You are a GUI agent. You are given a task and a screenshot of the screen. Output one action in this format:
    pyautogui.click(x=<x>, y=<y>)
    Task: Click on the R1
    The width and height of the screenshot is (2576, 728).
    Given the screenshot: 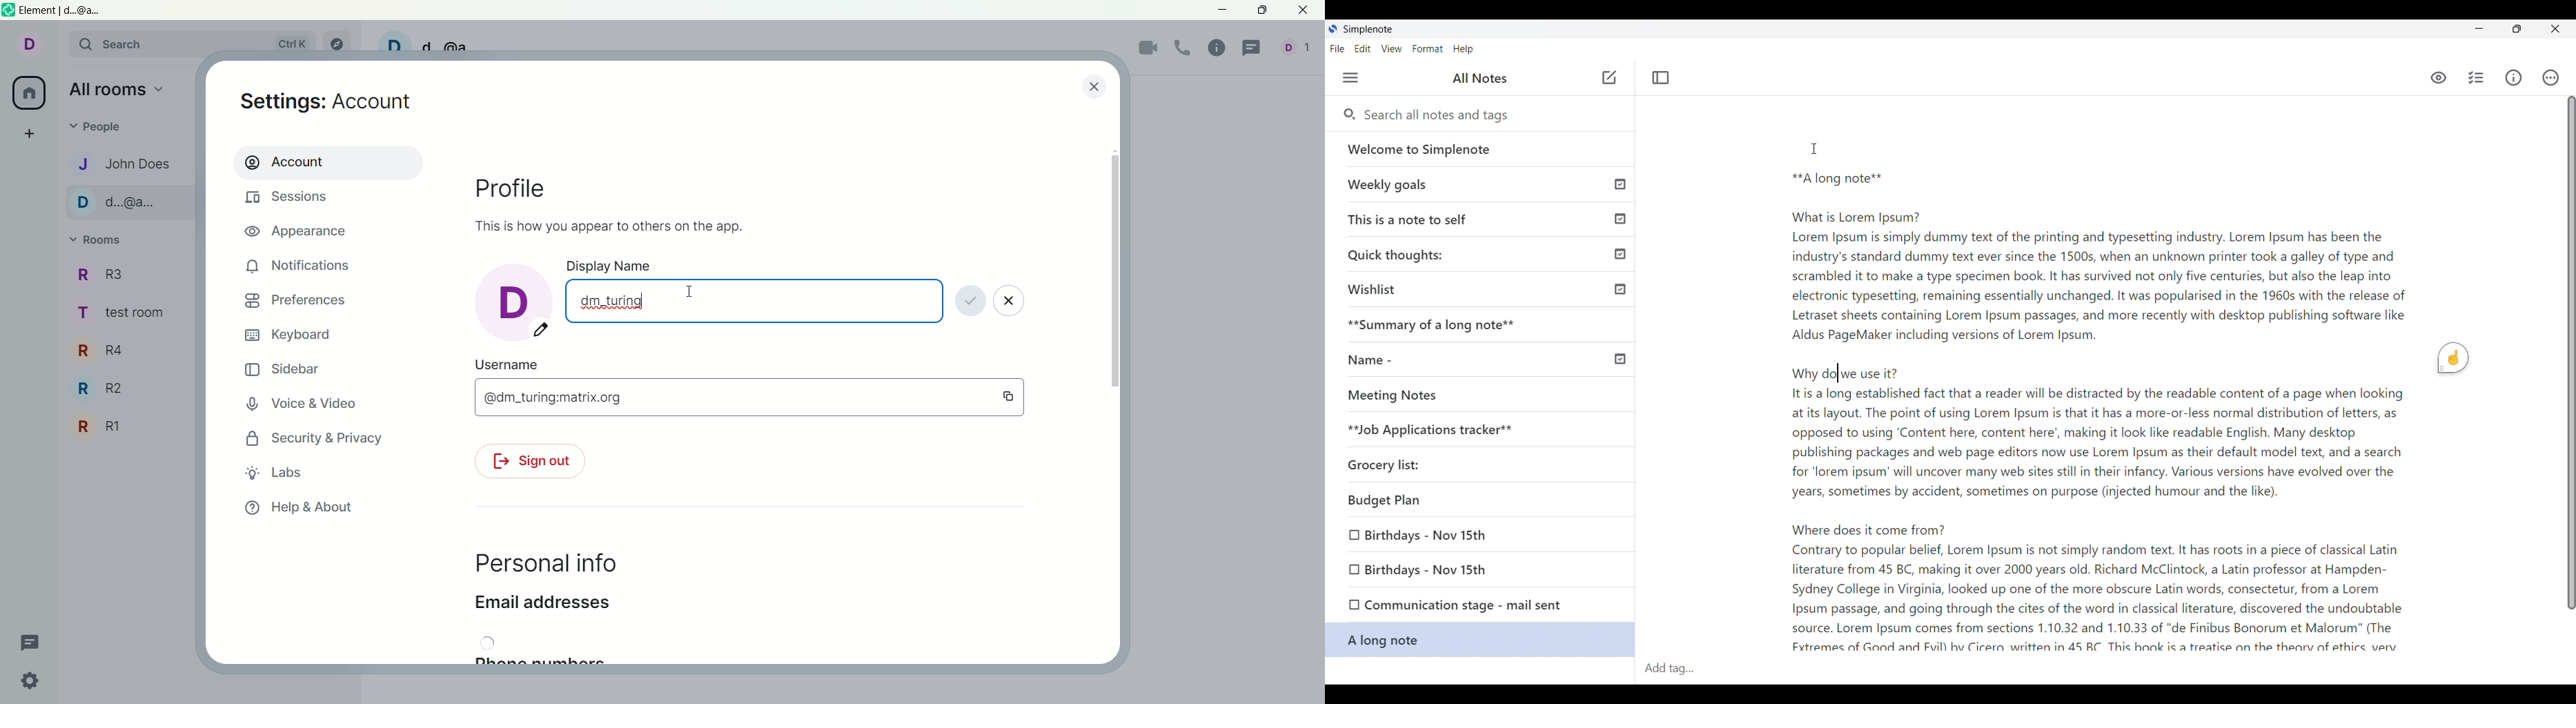 What is the action you would take?
    pyautogui.click(x=101, y=427)
    